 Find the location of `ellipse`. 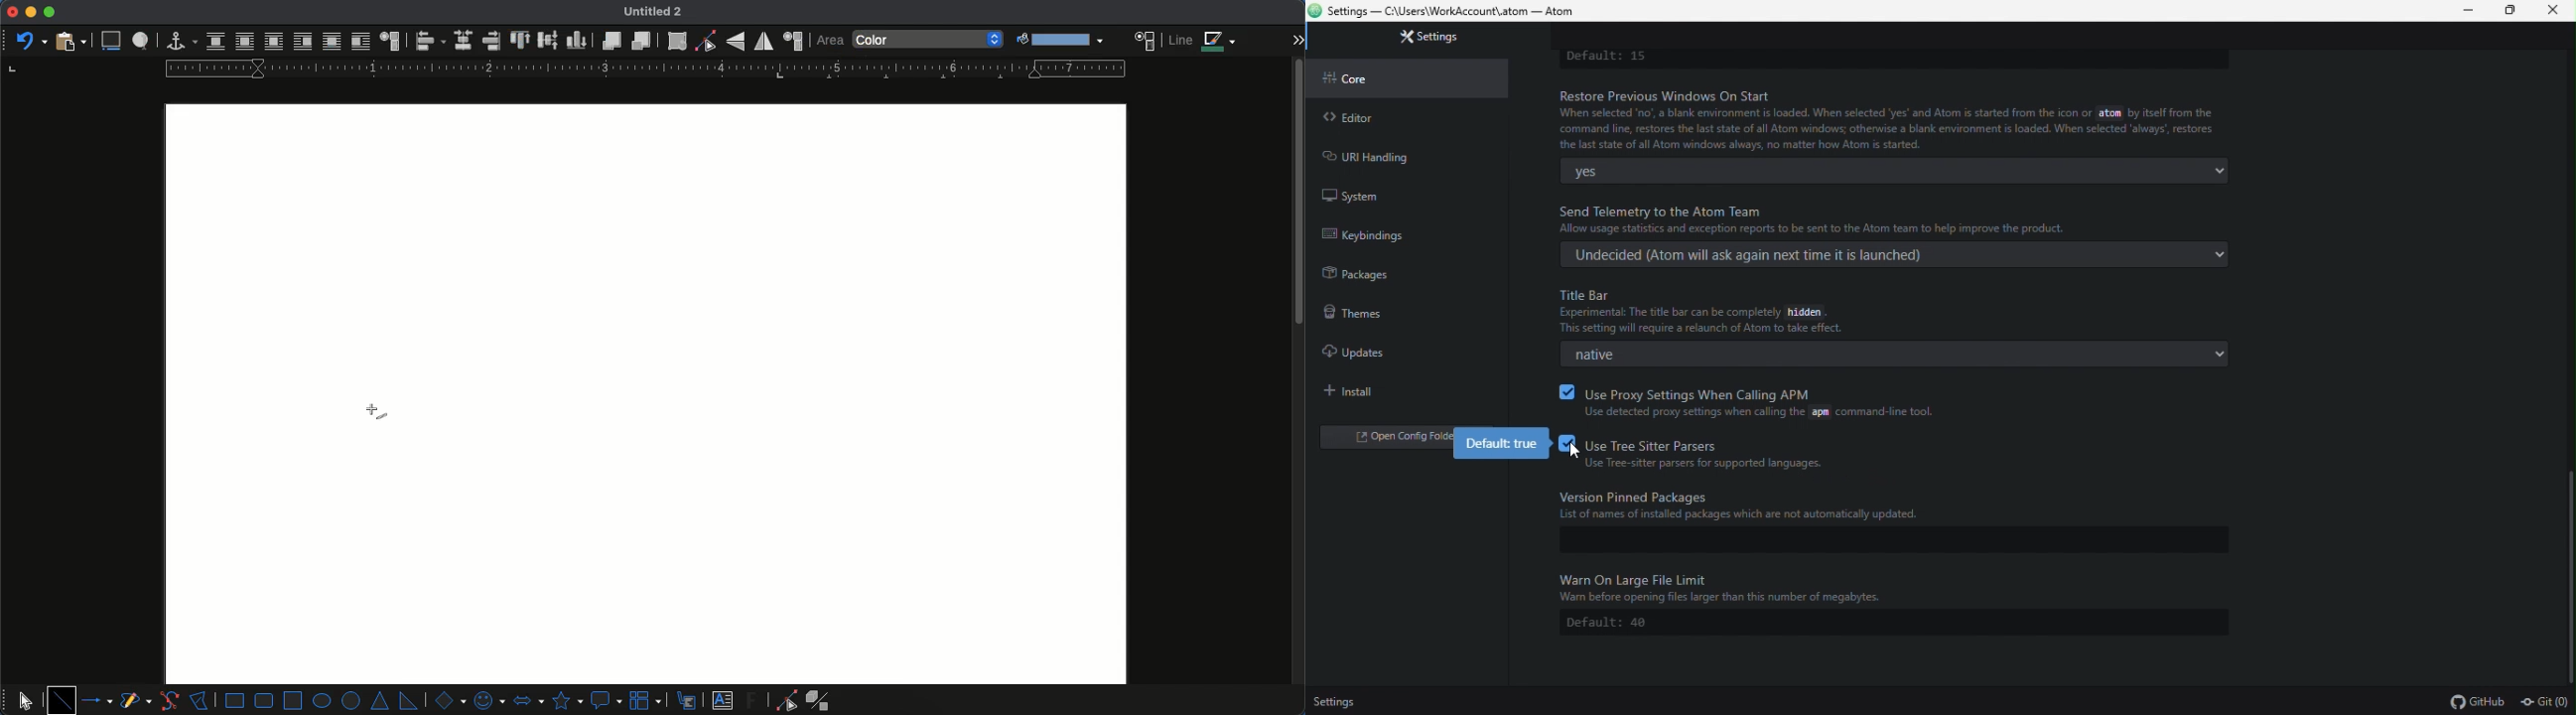

ellipse is located at coordinates (322, 700).